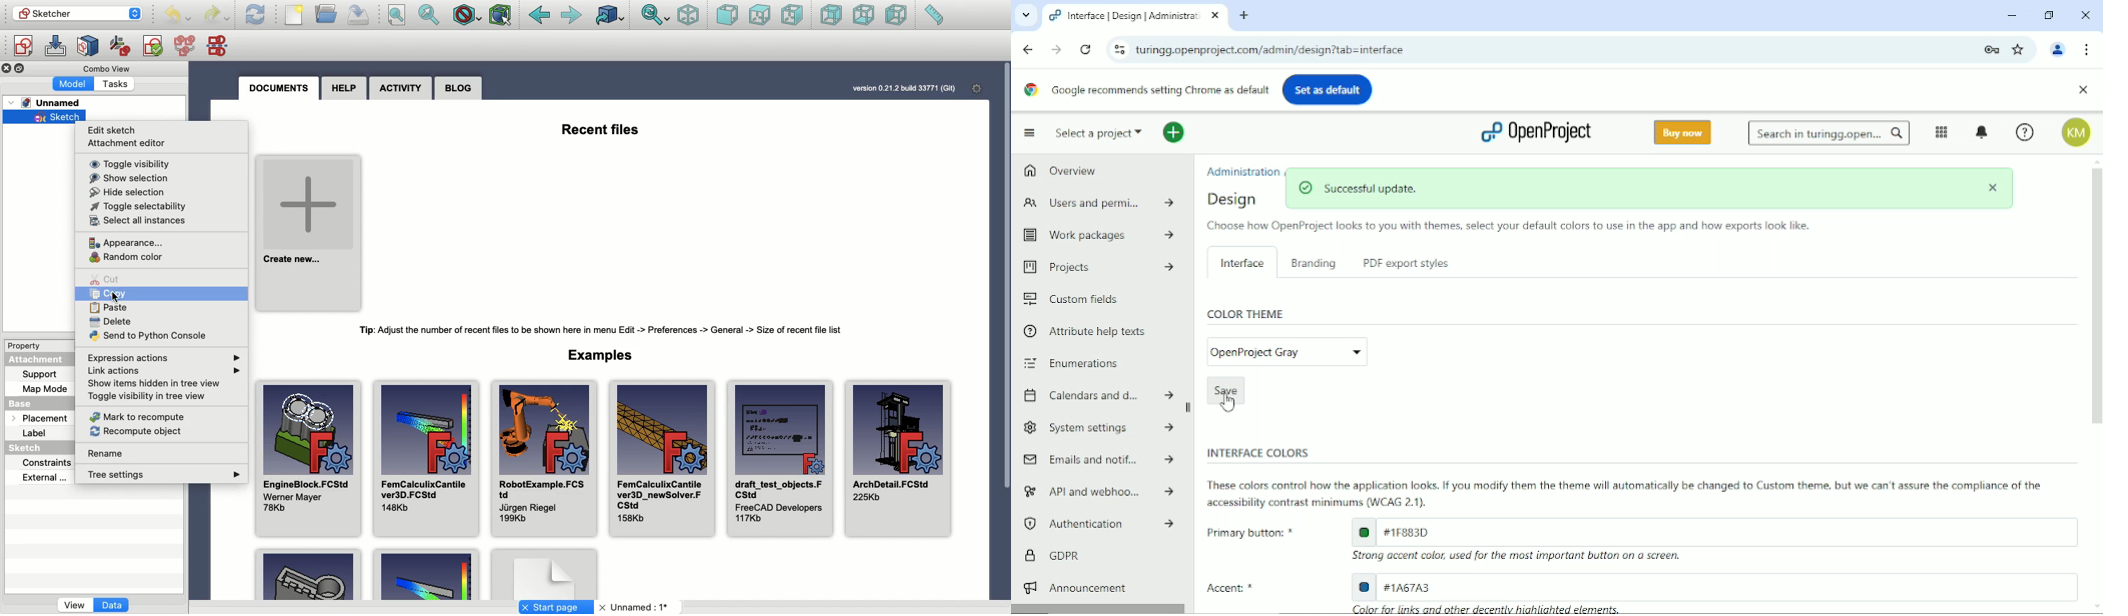  What do you see at coordinates (1713, 531) in the screenshot?
I see `primary button` at bounding box center [1713, 531].